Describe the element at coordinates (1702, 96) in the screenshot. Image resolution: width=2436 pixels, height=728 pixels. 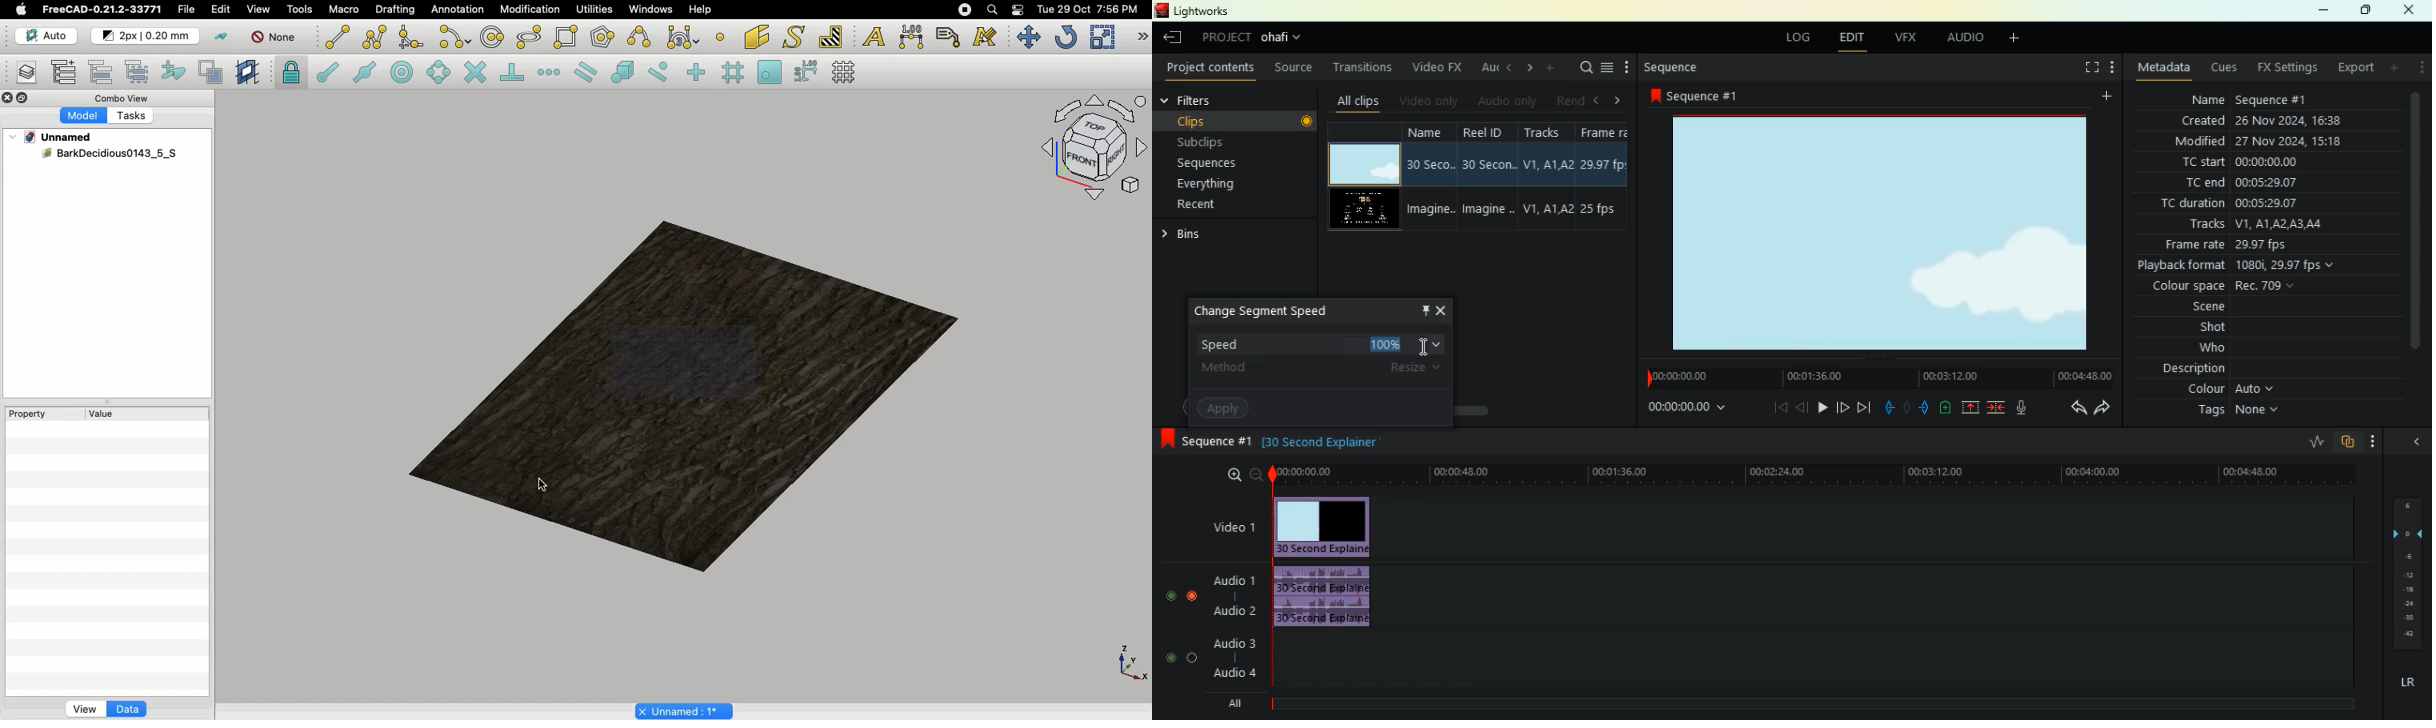
I see `sequence` at that location.